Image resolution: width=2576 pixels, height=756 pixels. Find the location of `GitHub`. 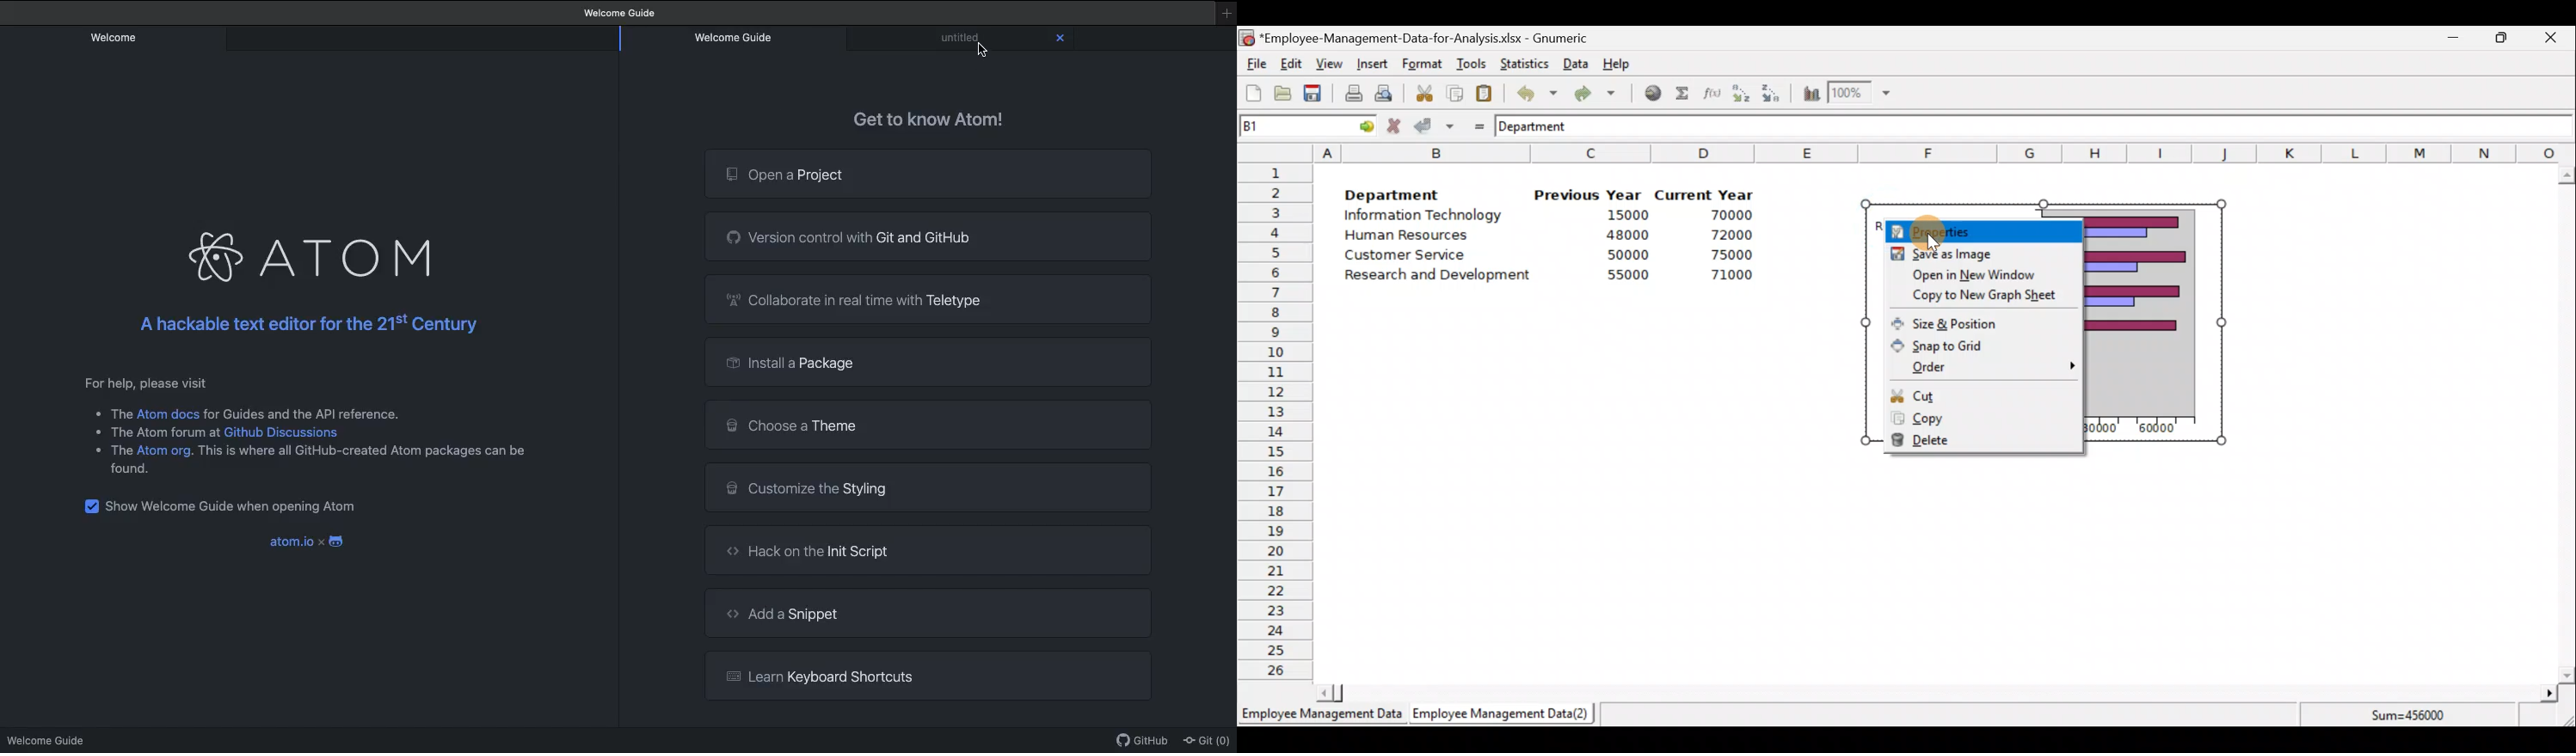

GitHub is located at coordinates (1143, 744).